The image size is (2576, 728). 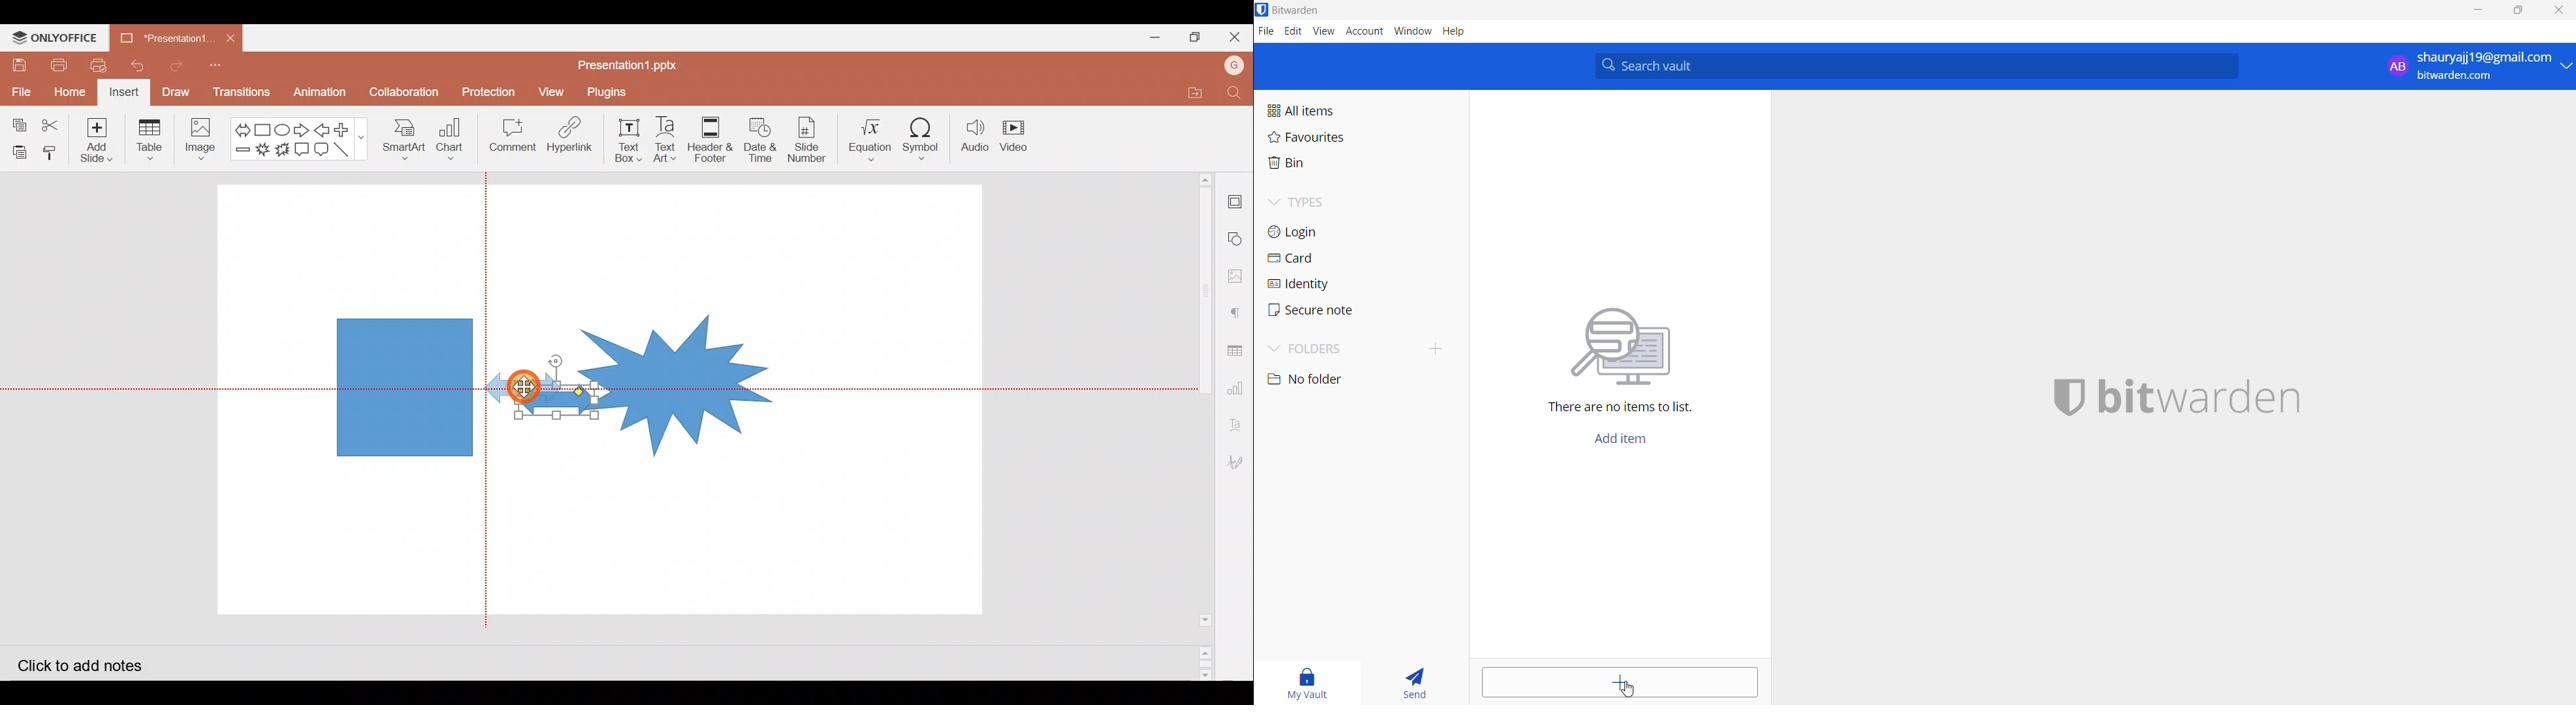 I want to click on Maximize, so click(x=1192, y=35).